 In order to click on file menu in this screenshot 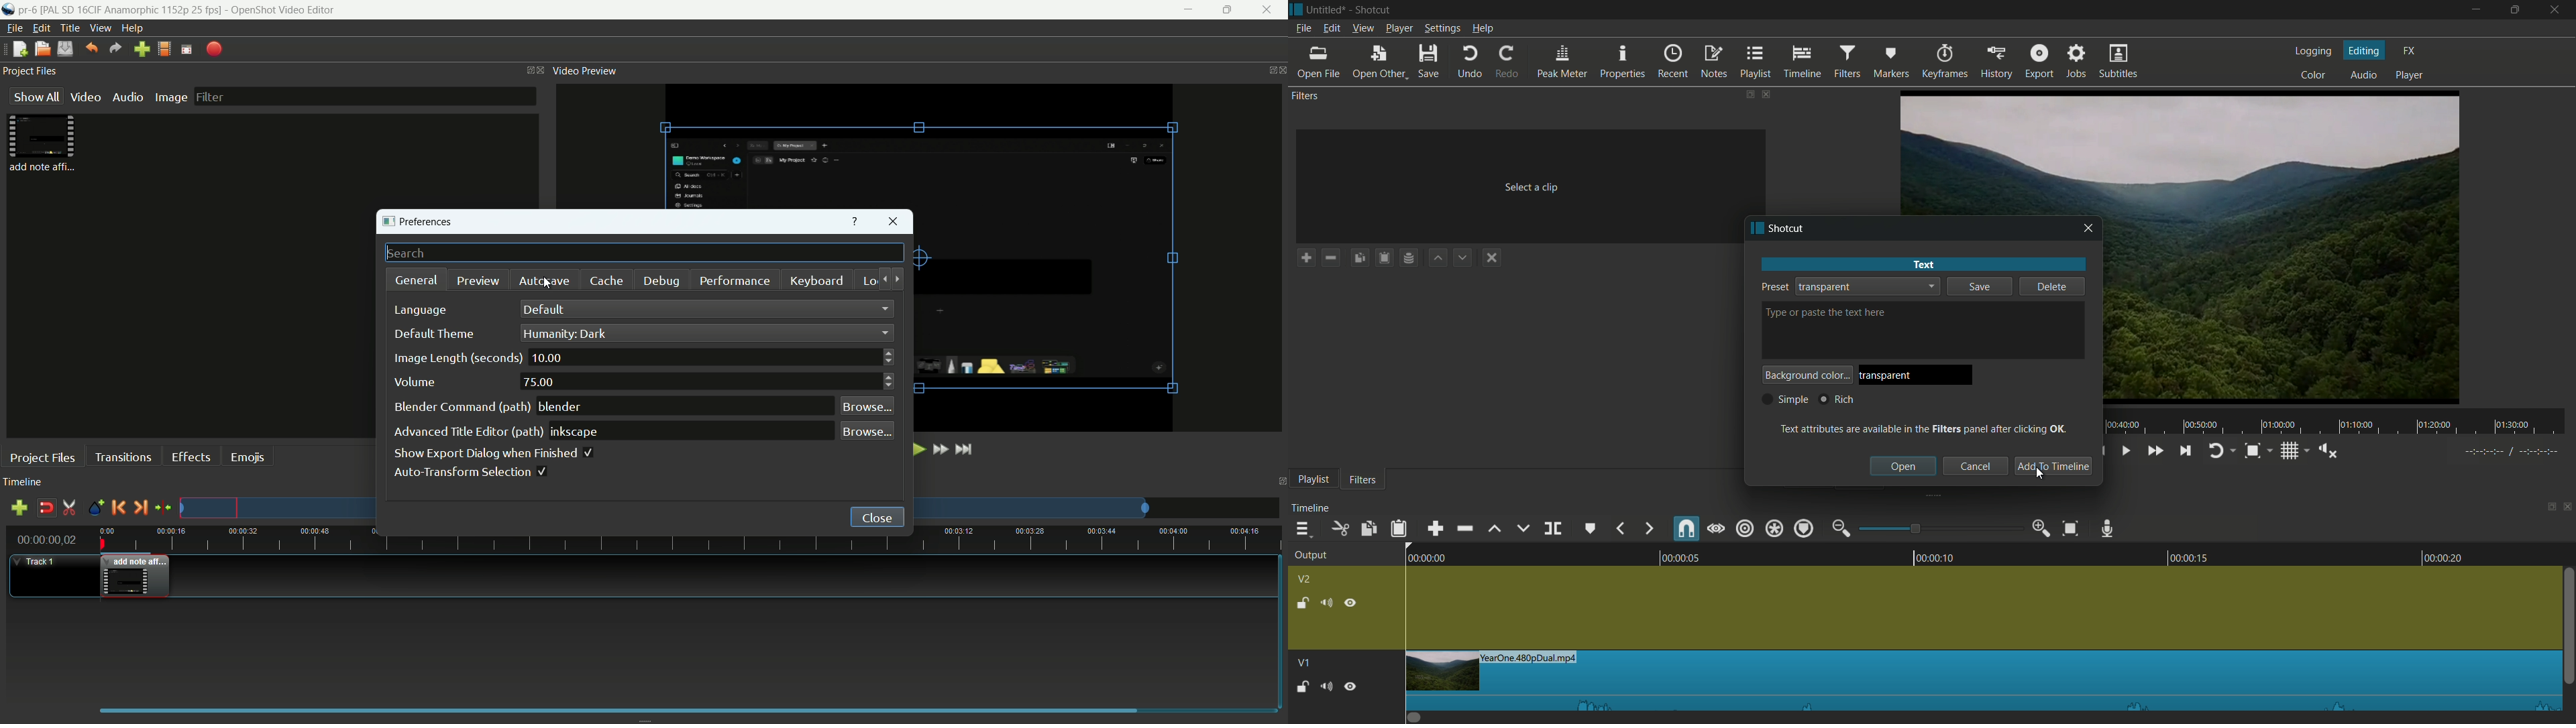, I will do `click(11, 29)`.